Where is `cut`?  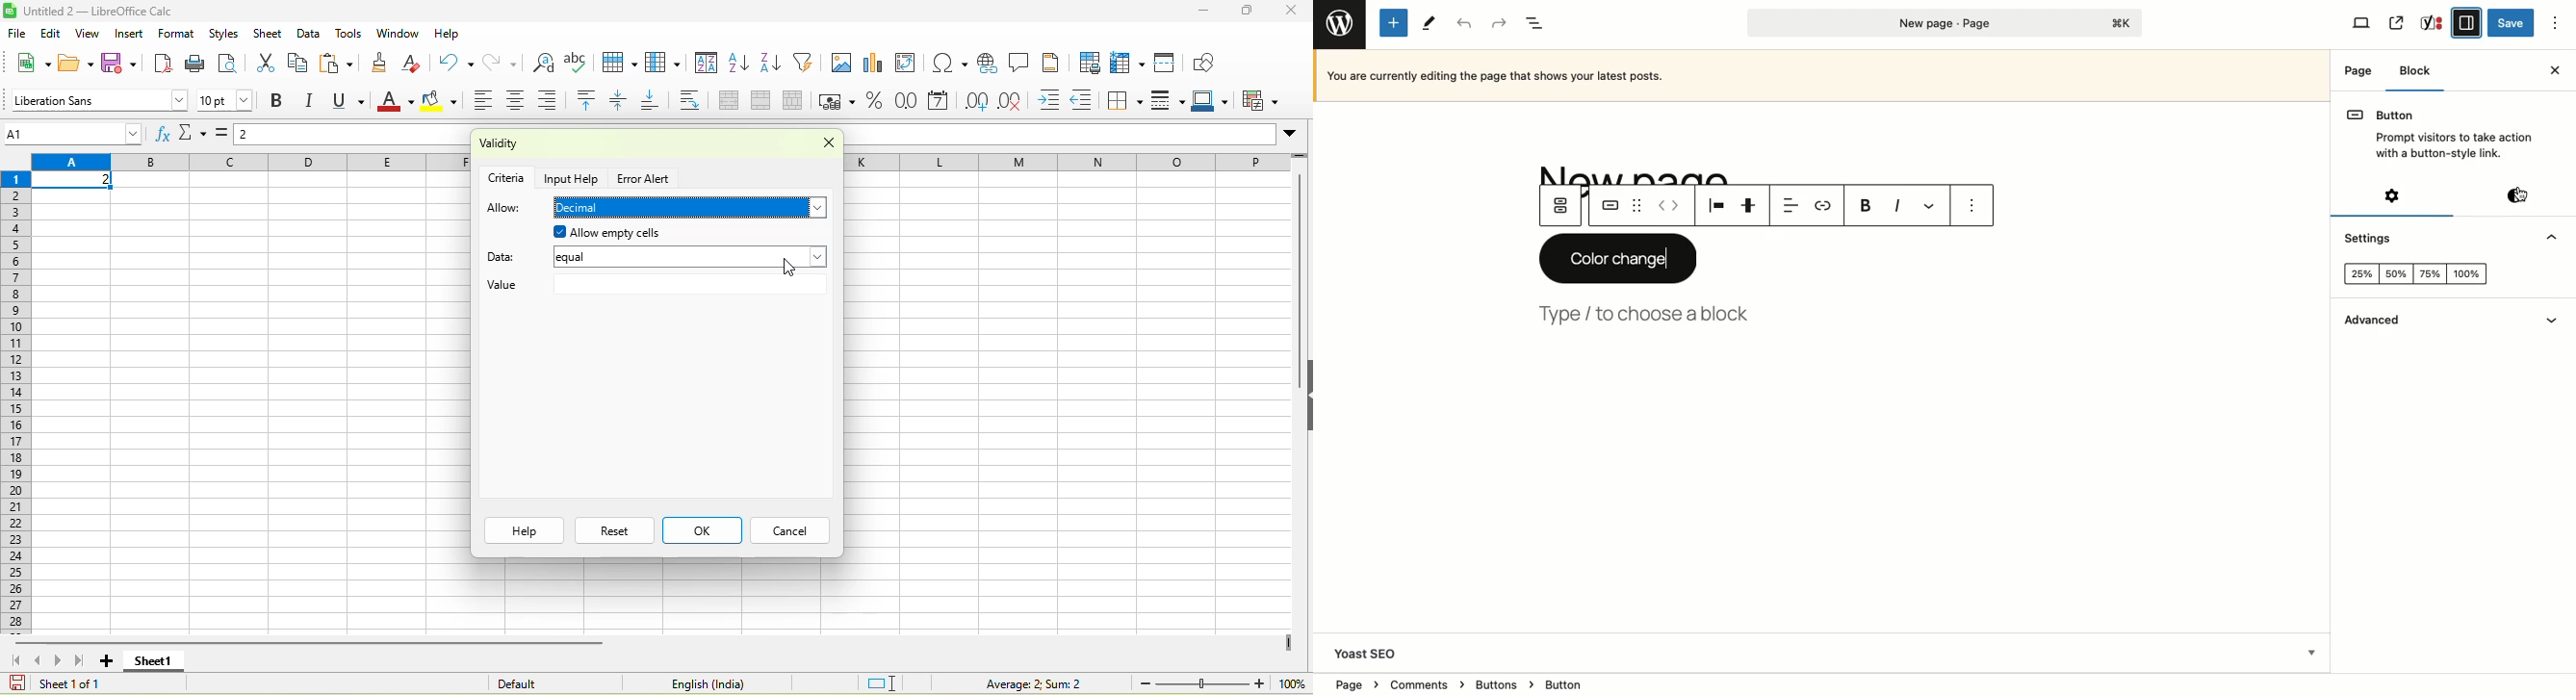 cut is located at coordinates (263, 64).